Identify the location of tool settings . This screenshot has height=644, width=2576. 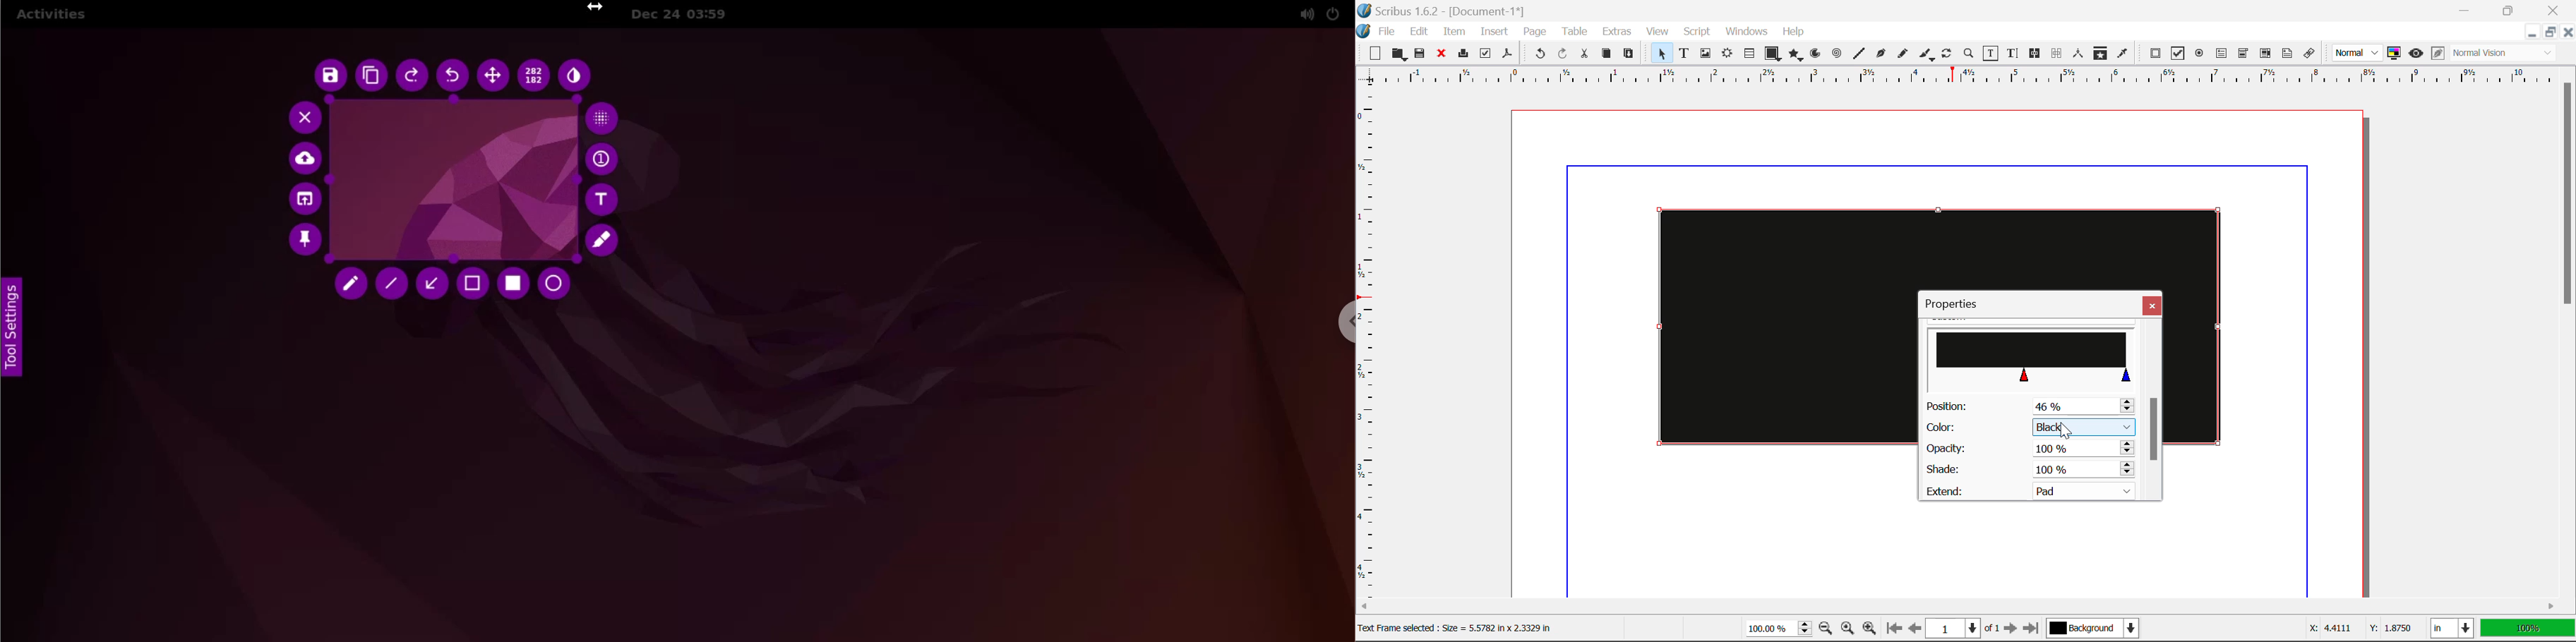
(12, 330).